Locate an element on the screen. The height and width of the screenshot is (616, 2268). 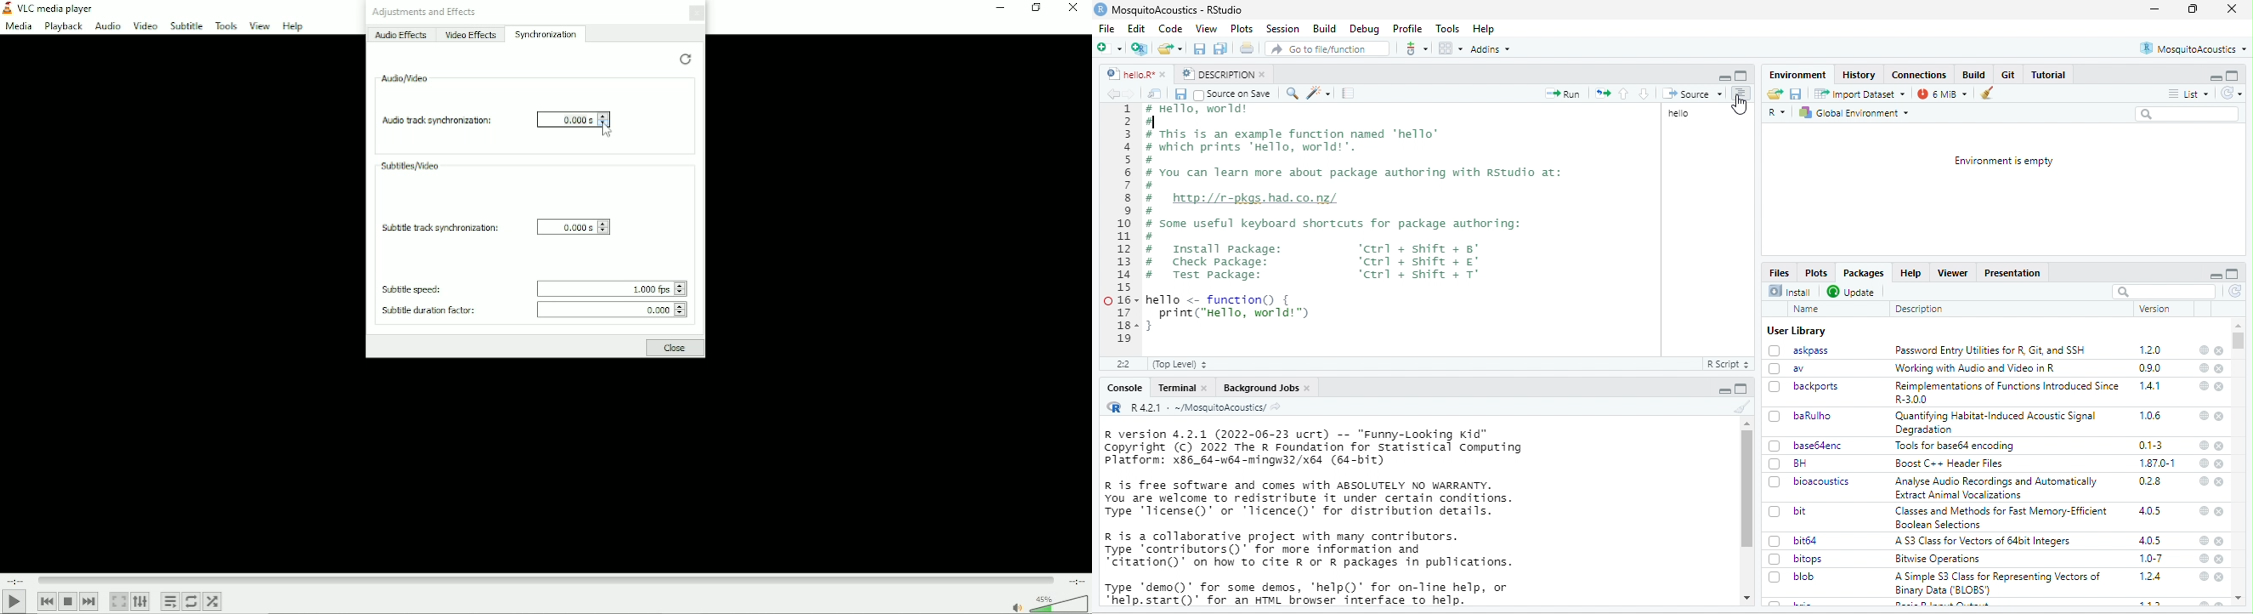
base64enc is located at coordinates (1806, 446).